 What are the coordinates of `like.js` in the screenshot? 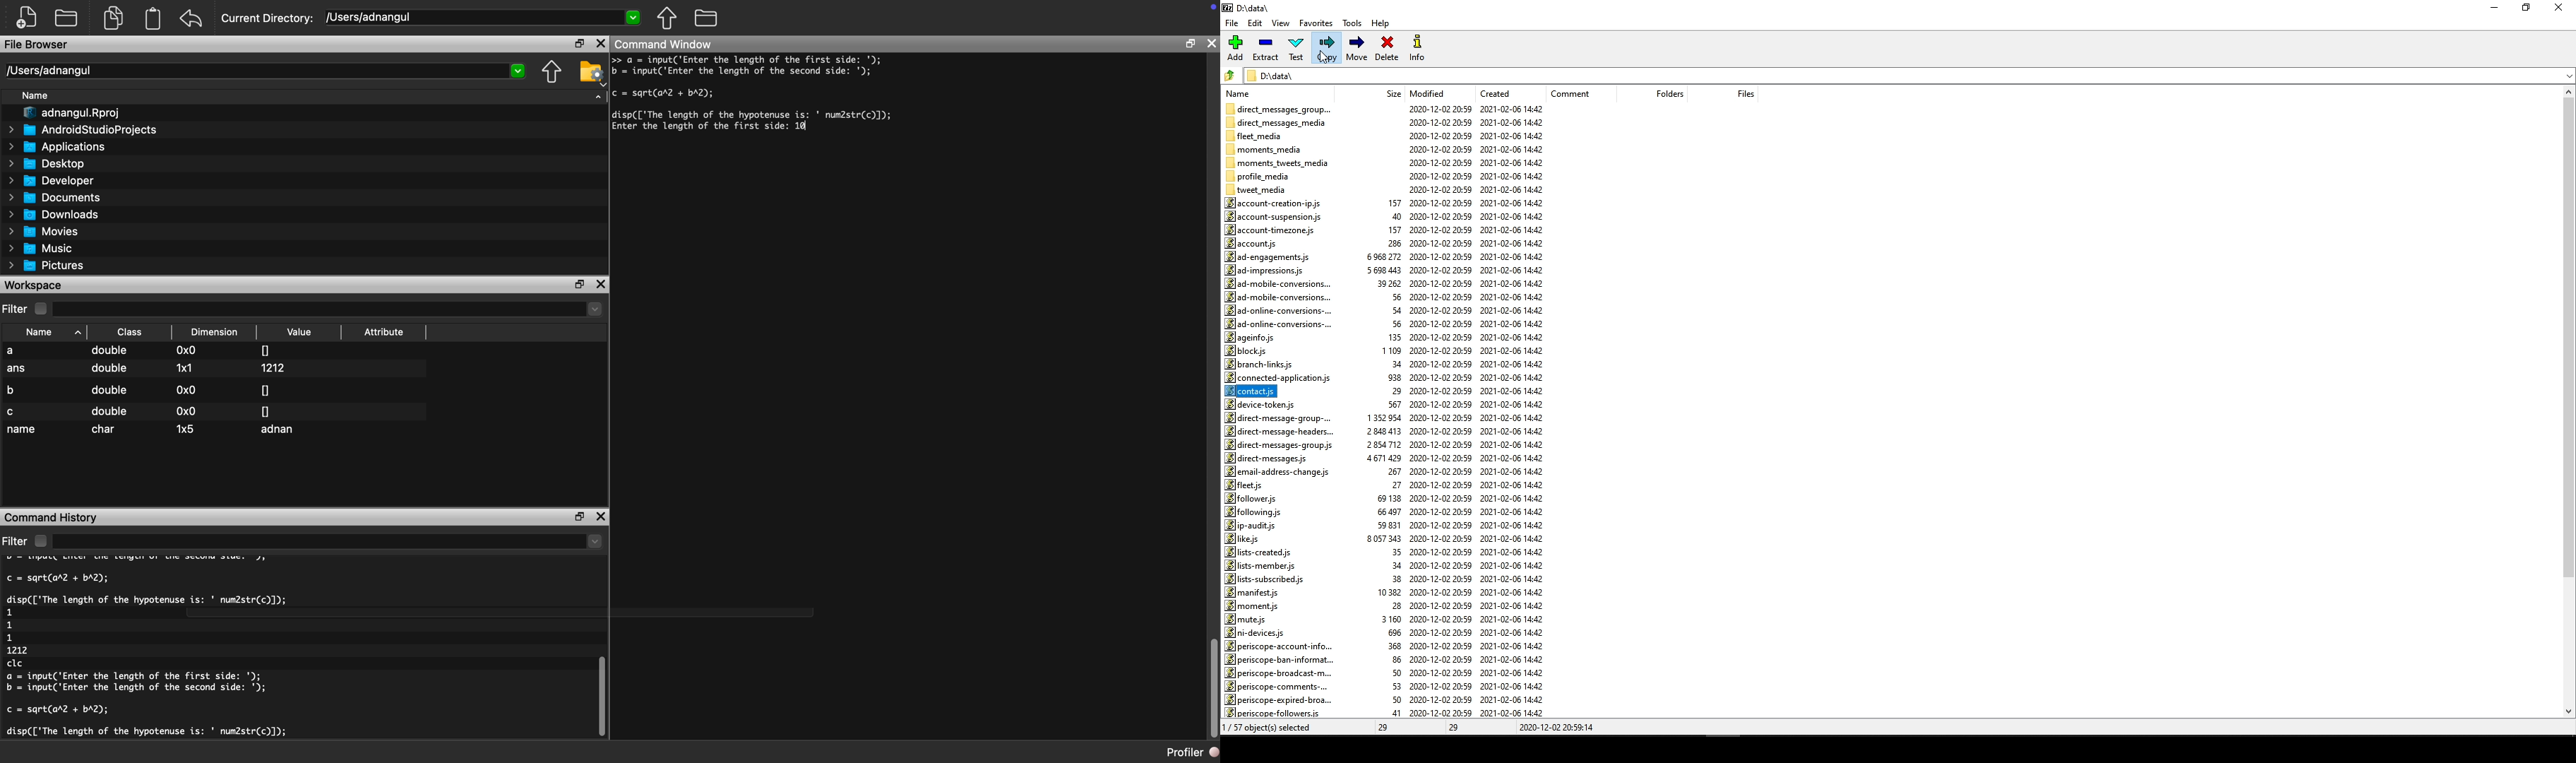 It's located at (1246, 539).